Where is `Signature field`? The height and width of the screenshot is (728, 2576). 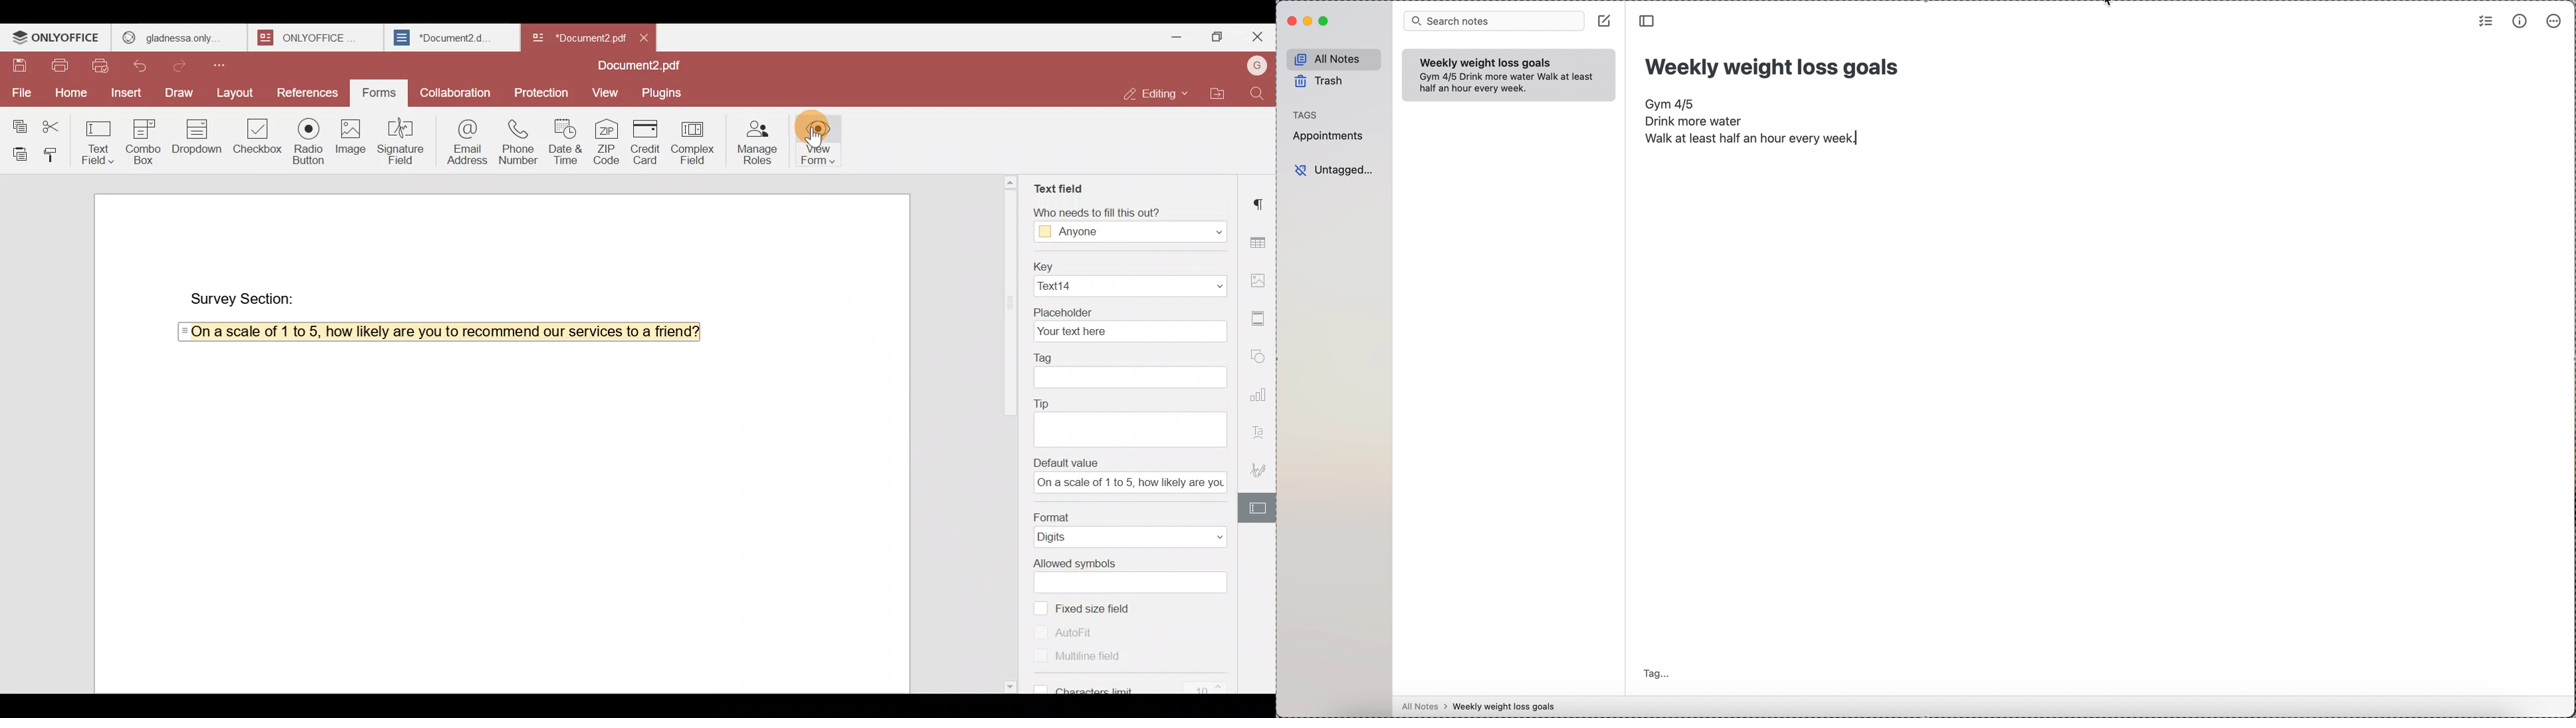
Signature field is located at coordinates (404, 140).